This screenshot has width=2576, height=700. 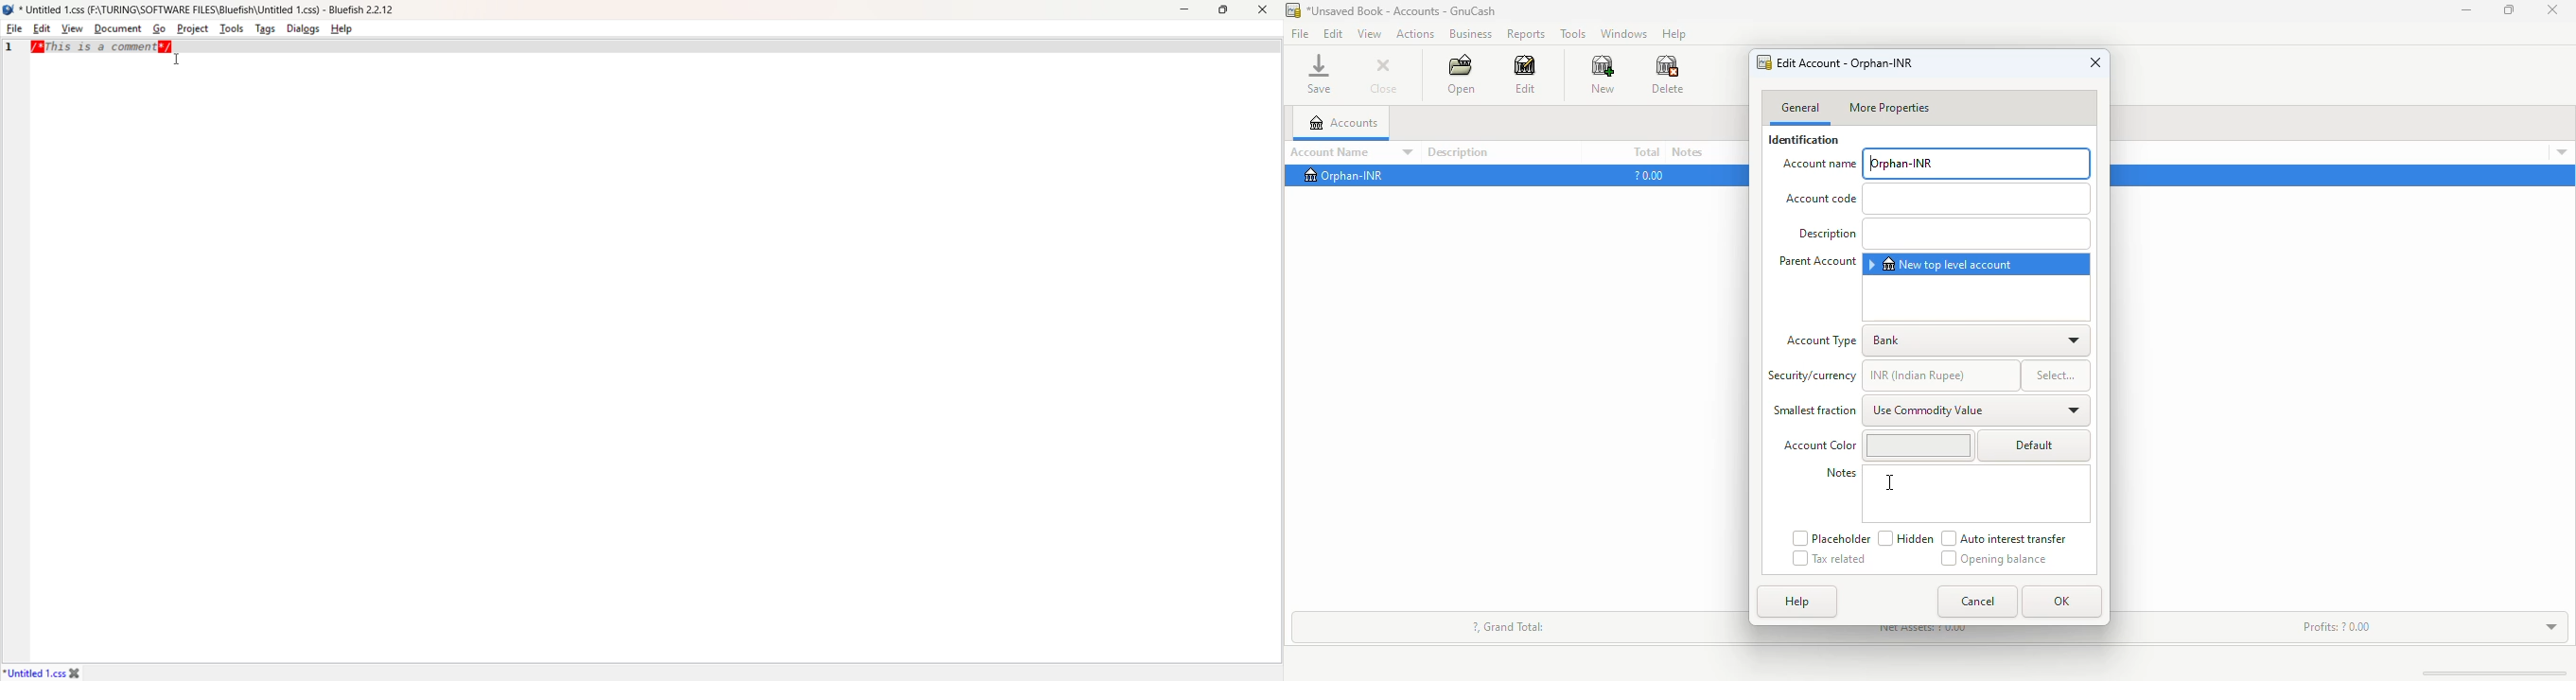 I want to click on business, so click(x=1469, y=34).